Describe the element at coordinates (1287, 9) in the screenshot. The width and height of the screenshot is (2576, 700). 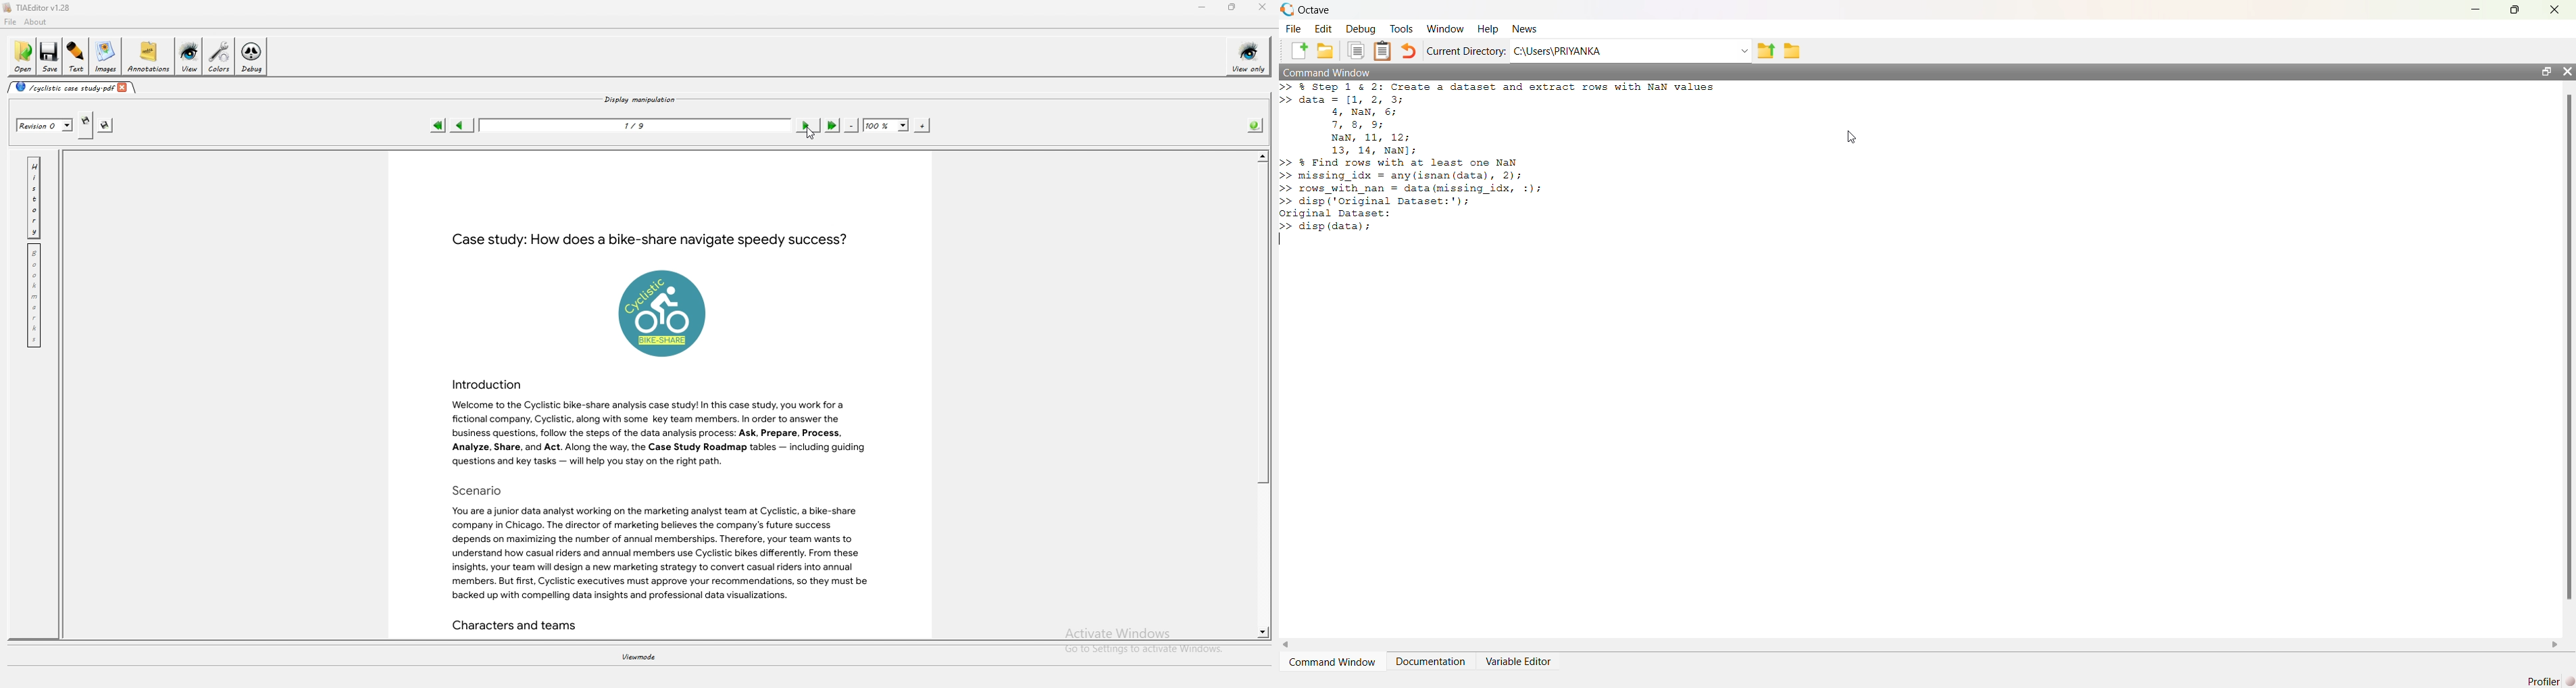
I see `logo` at that location.